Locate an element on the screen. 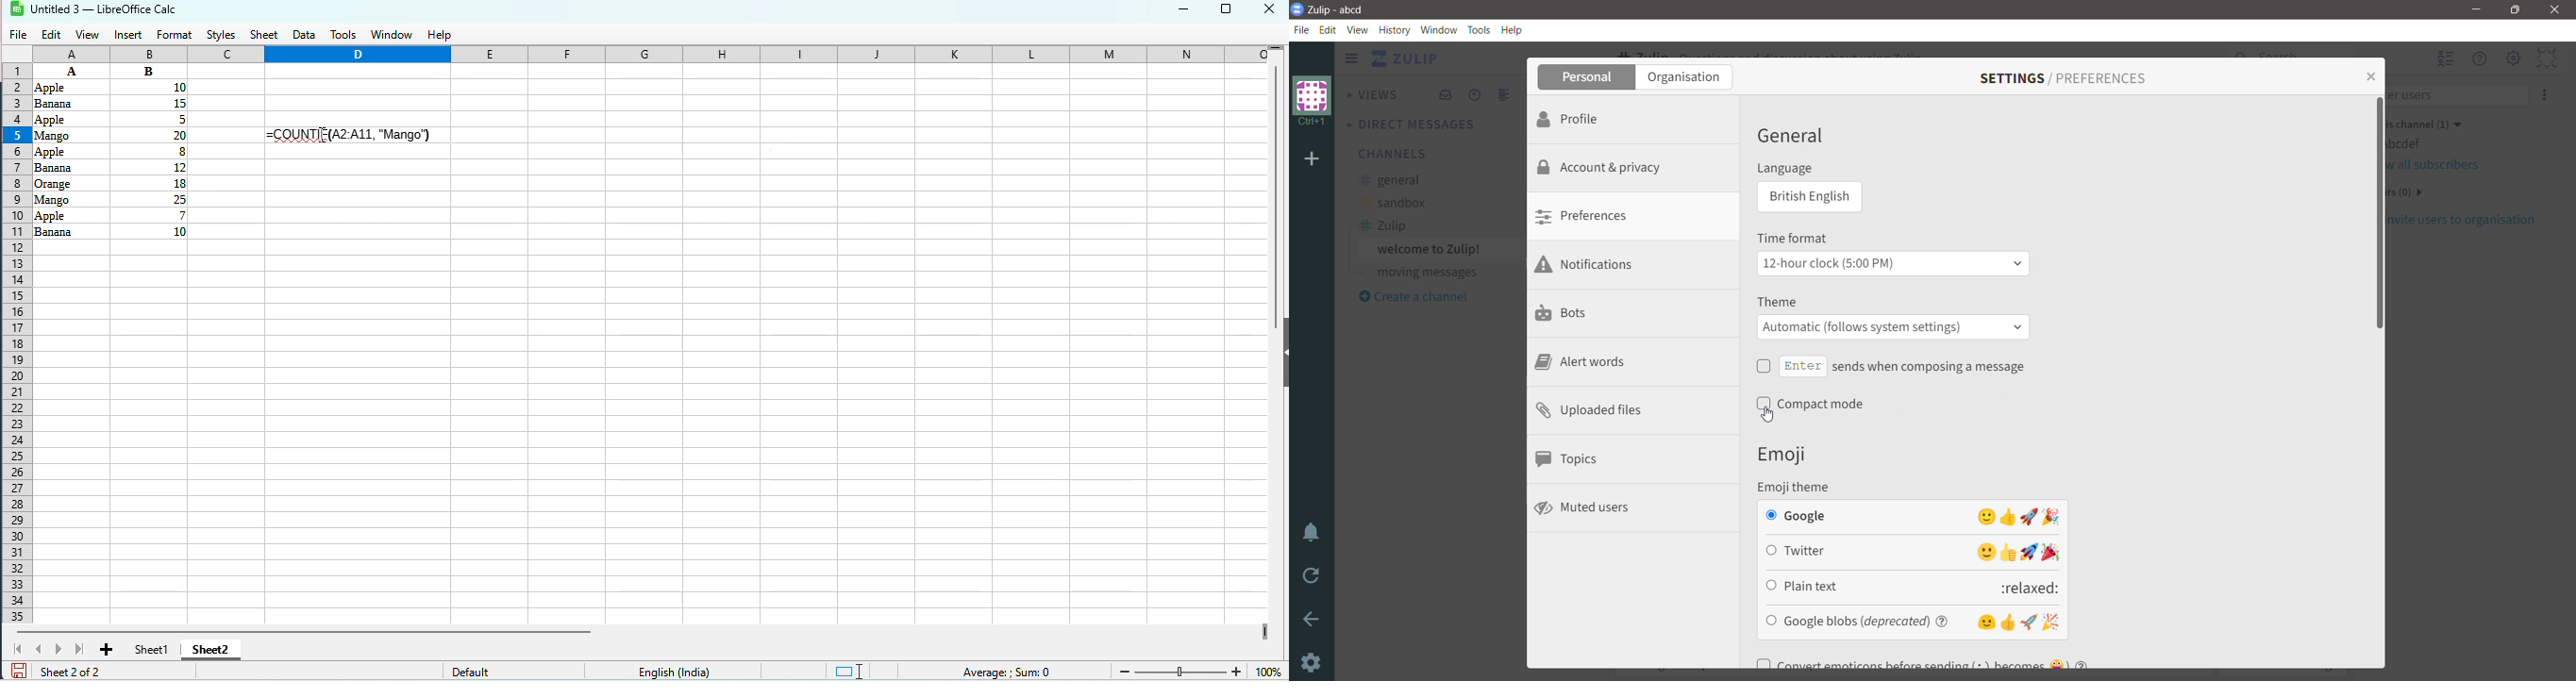 The height and width of the screenshot is (700, 2576). Application Logo is located at coordinates (1297, 10).